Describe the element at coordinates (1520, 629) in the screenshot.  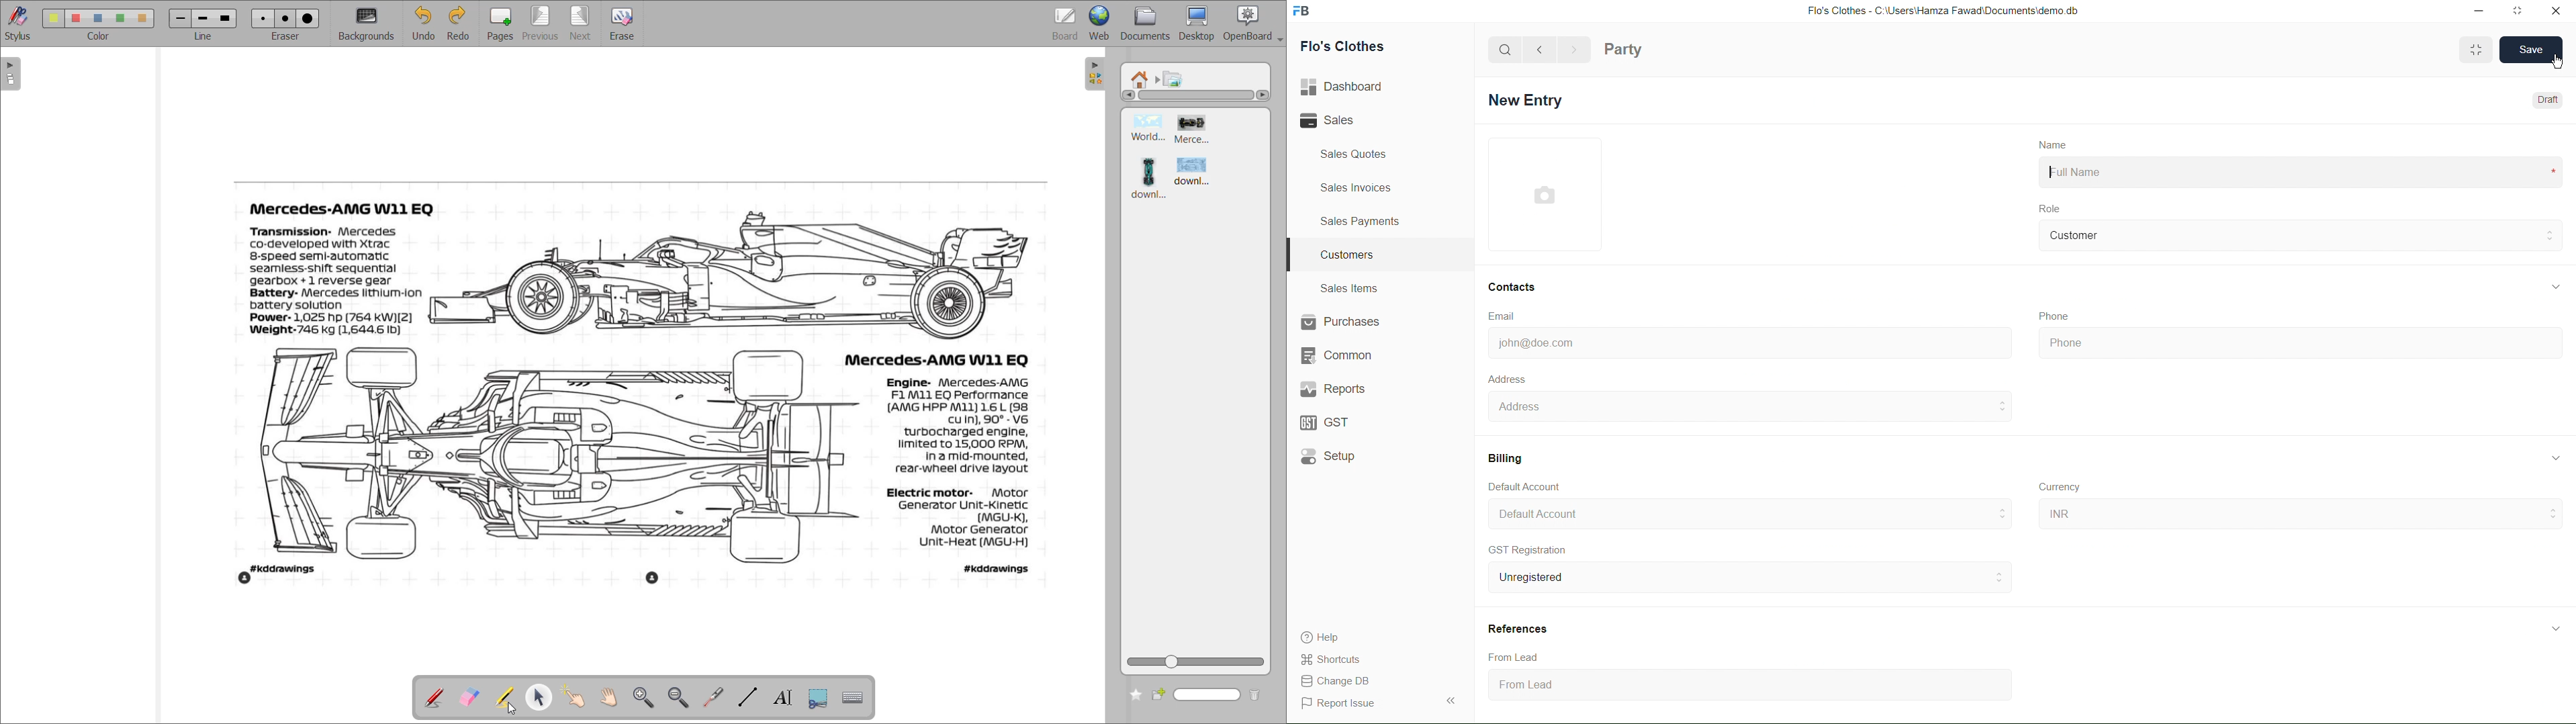
I see `References` at that location.